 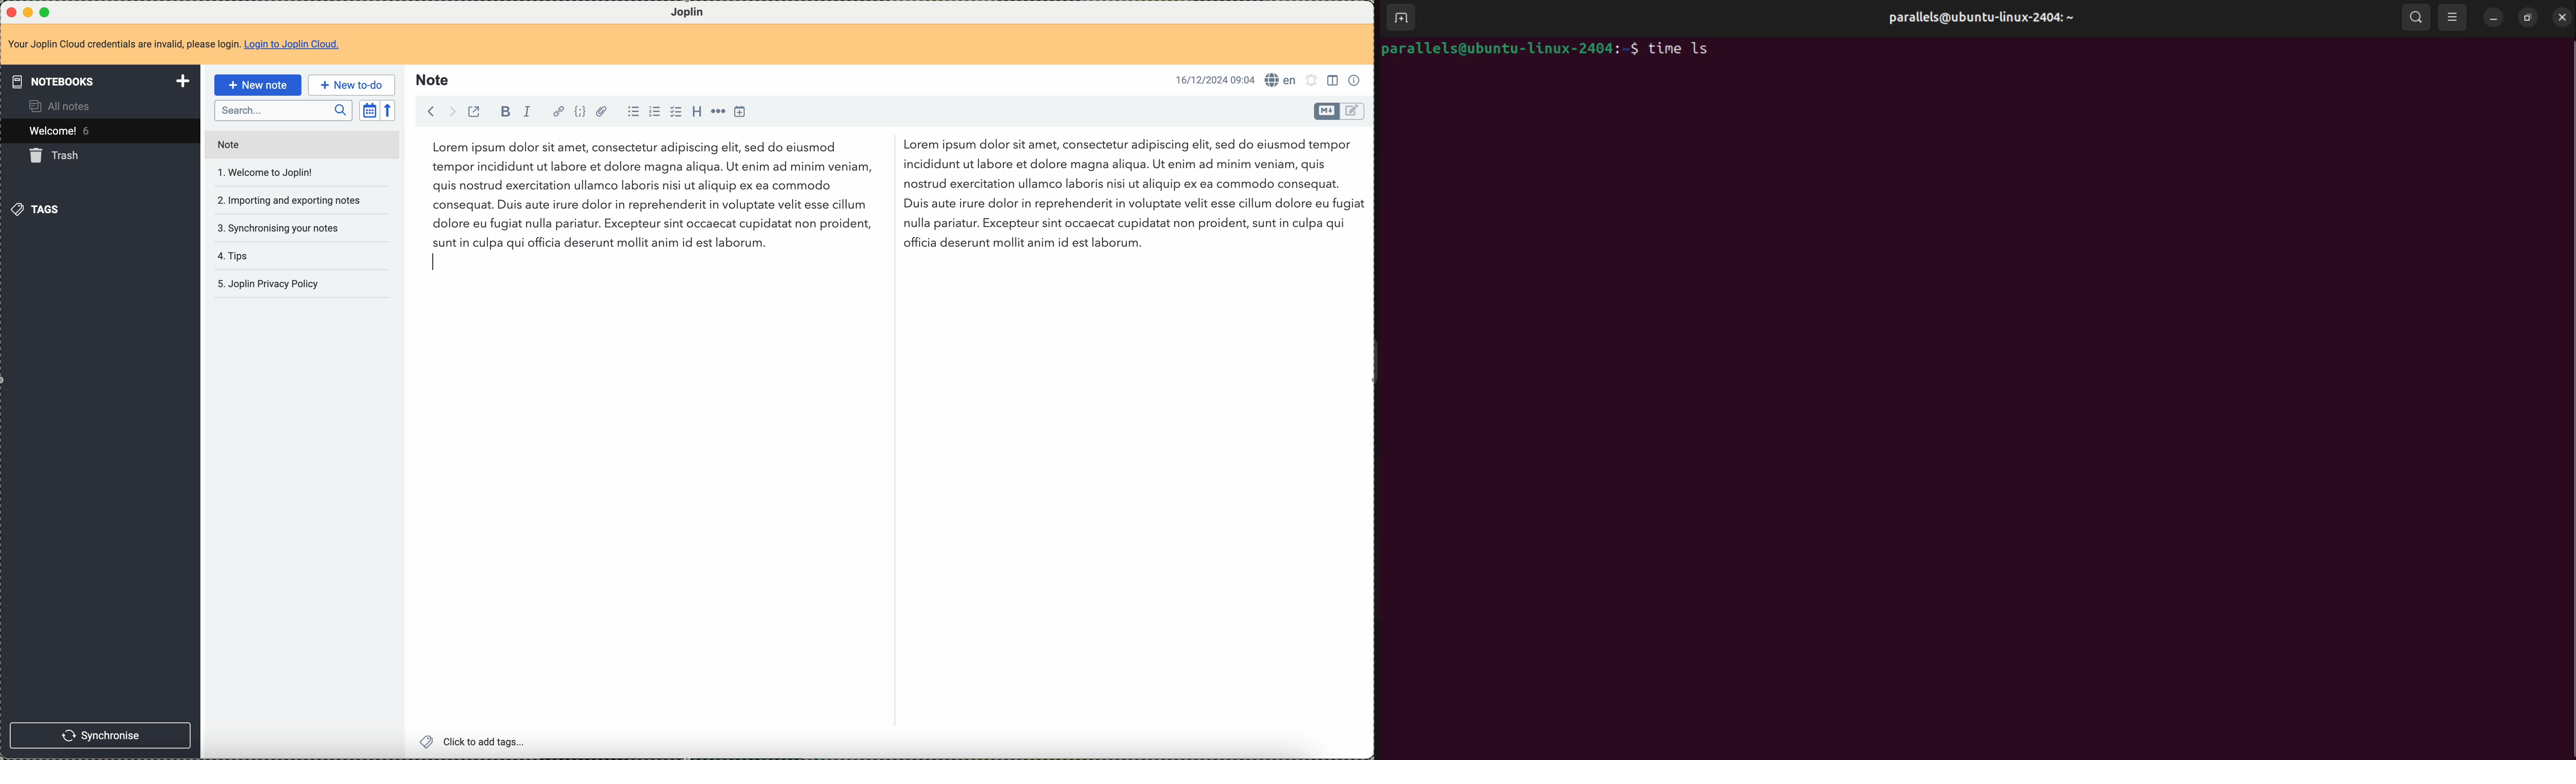 What do you see at coordinates (528, 111) in the screenshot?
I see `italic` at bounding box center [528, 111].